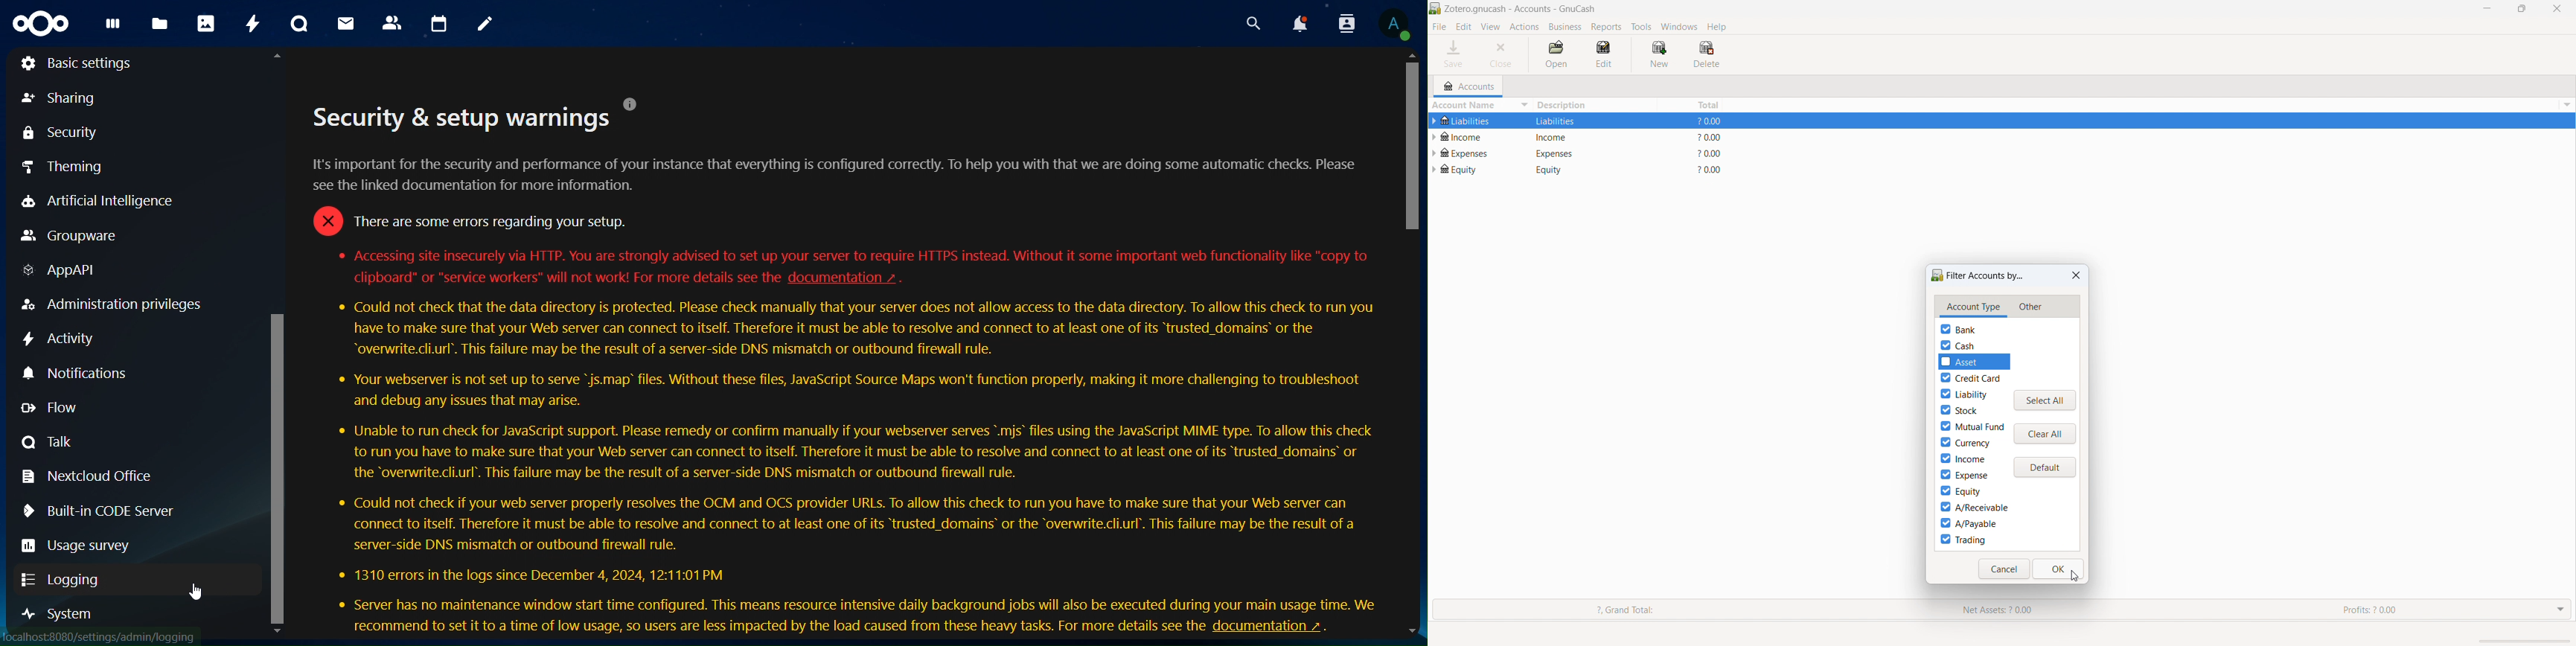 Image resolution: width=2576 pixels, height=672 pixels. I want to click on ok, so click(2059, 569).